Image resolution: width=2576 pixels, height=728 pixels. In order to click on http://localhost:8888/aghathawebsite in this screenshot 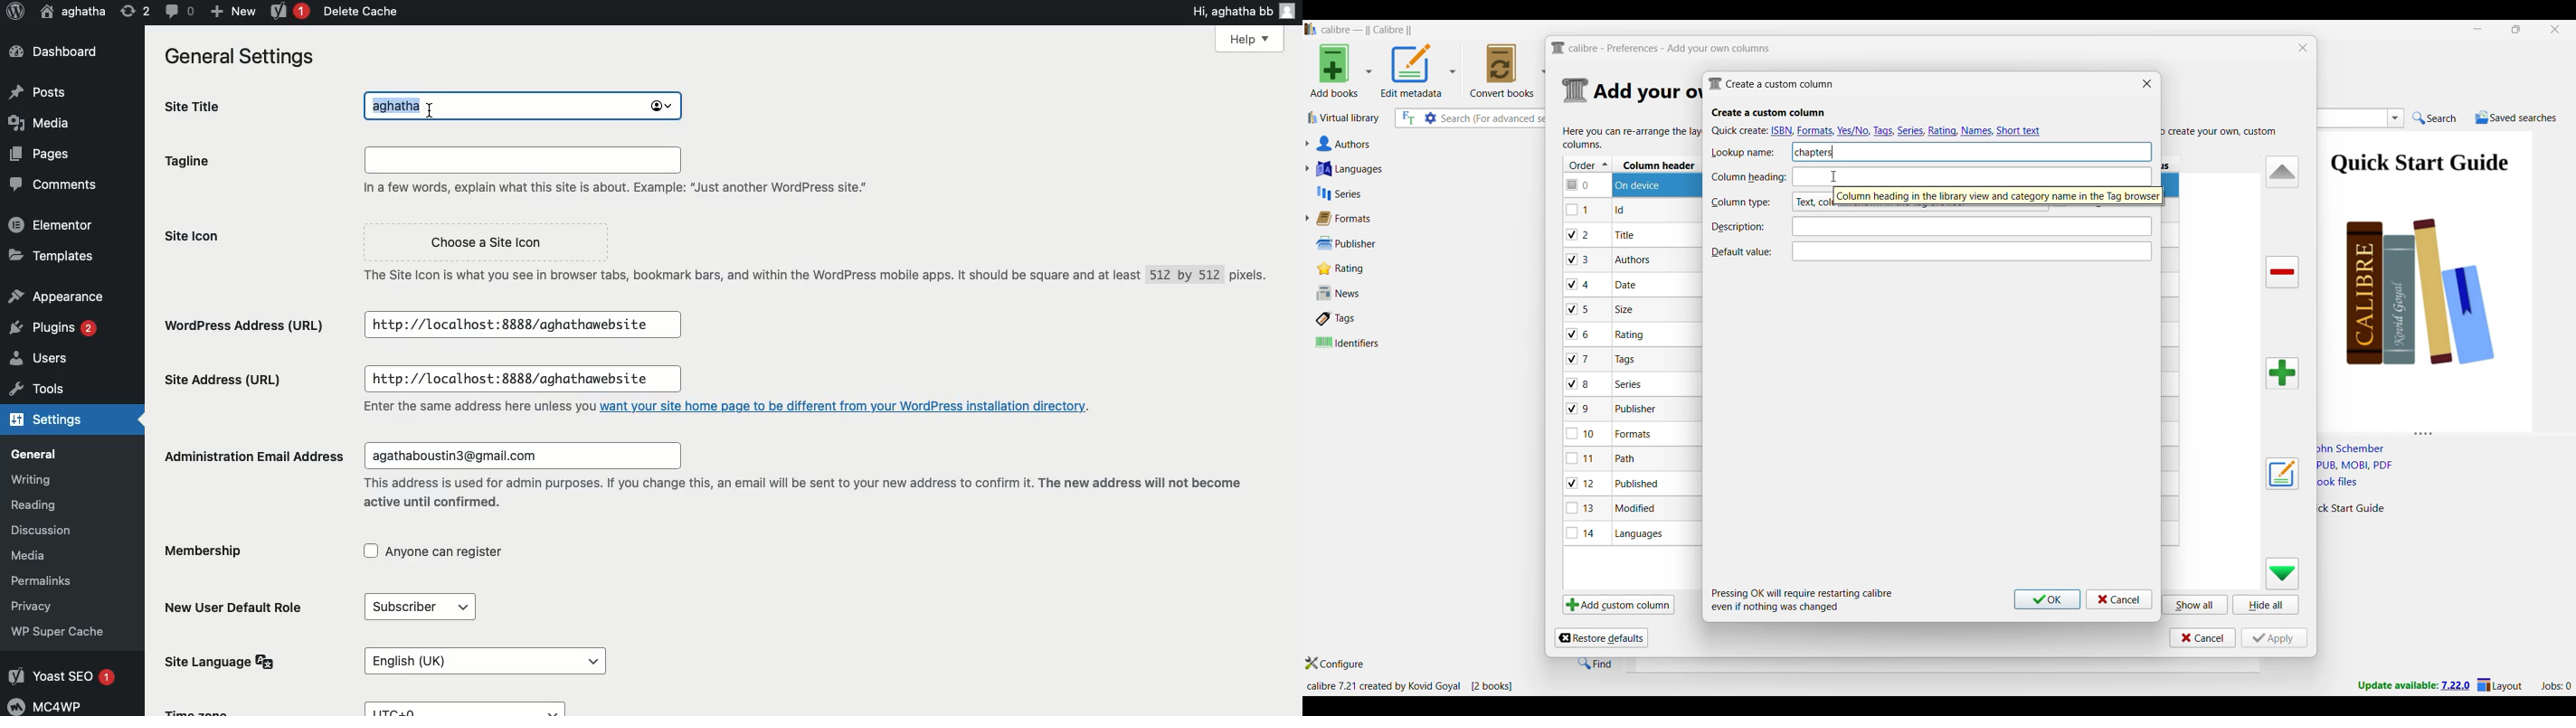, I will do `click(523, 325)`.